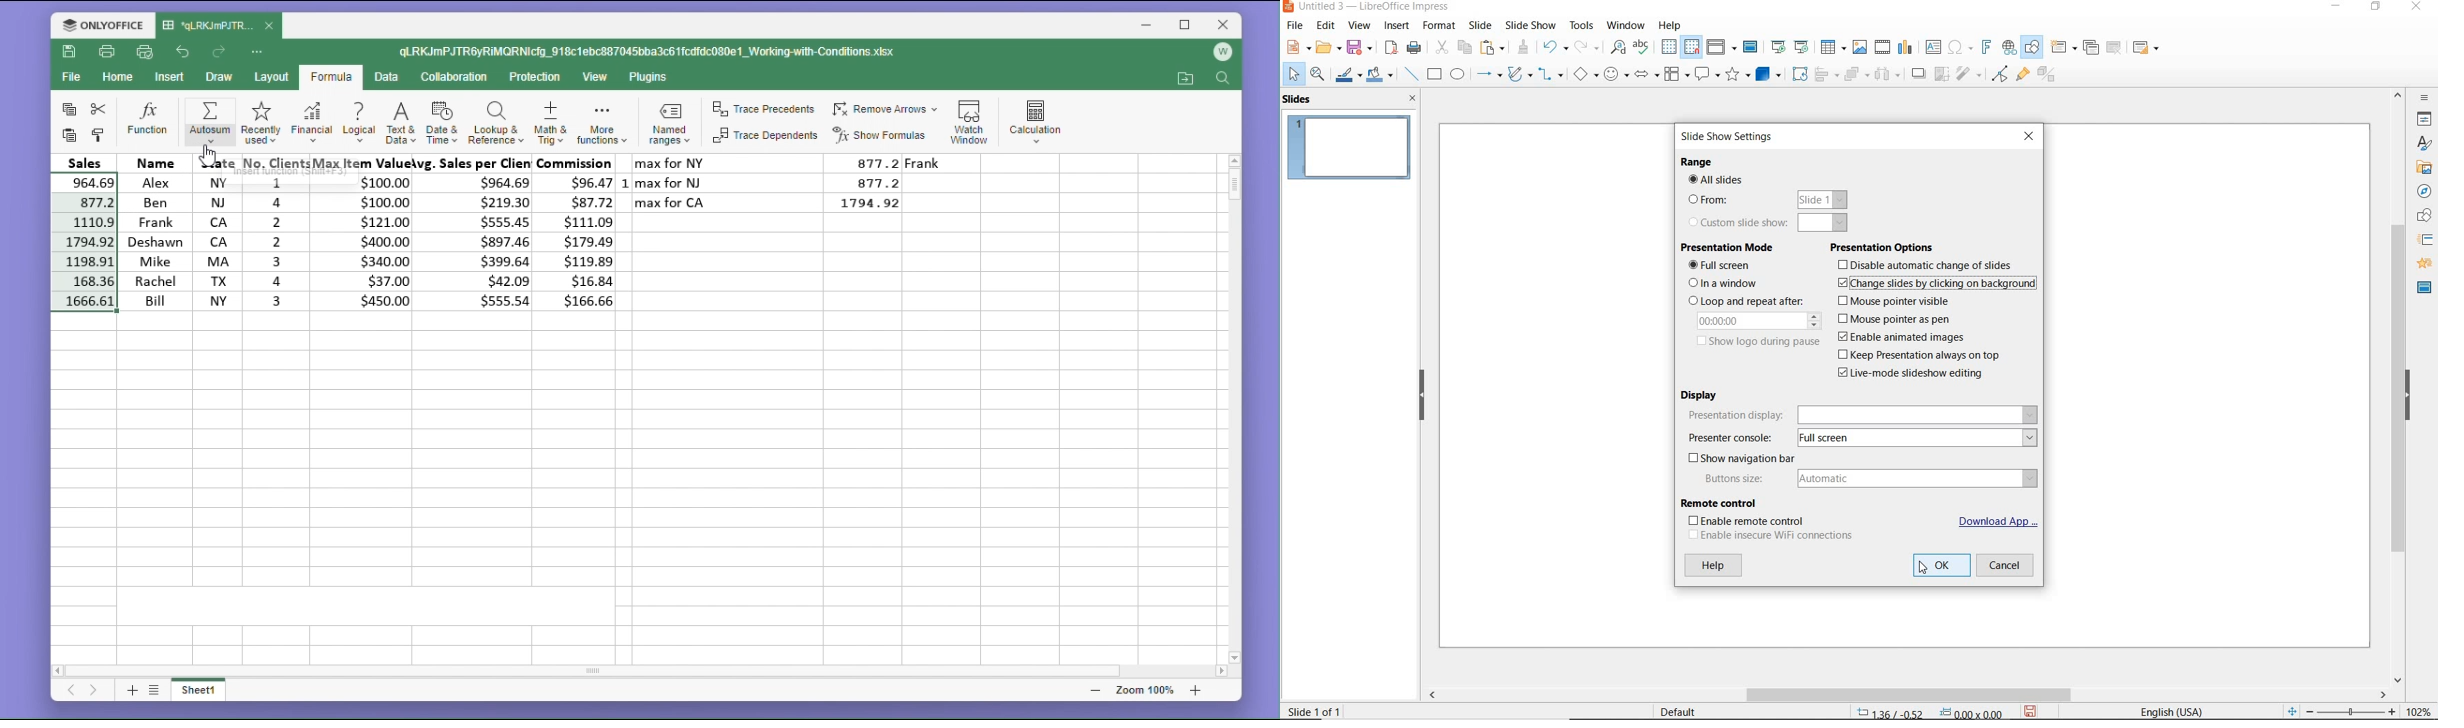 The height and width of the screenshot is (728, 2464). I want to click on PESENTER CONSOLE, so click(1860, 438).